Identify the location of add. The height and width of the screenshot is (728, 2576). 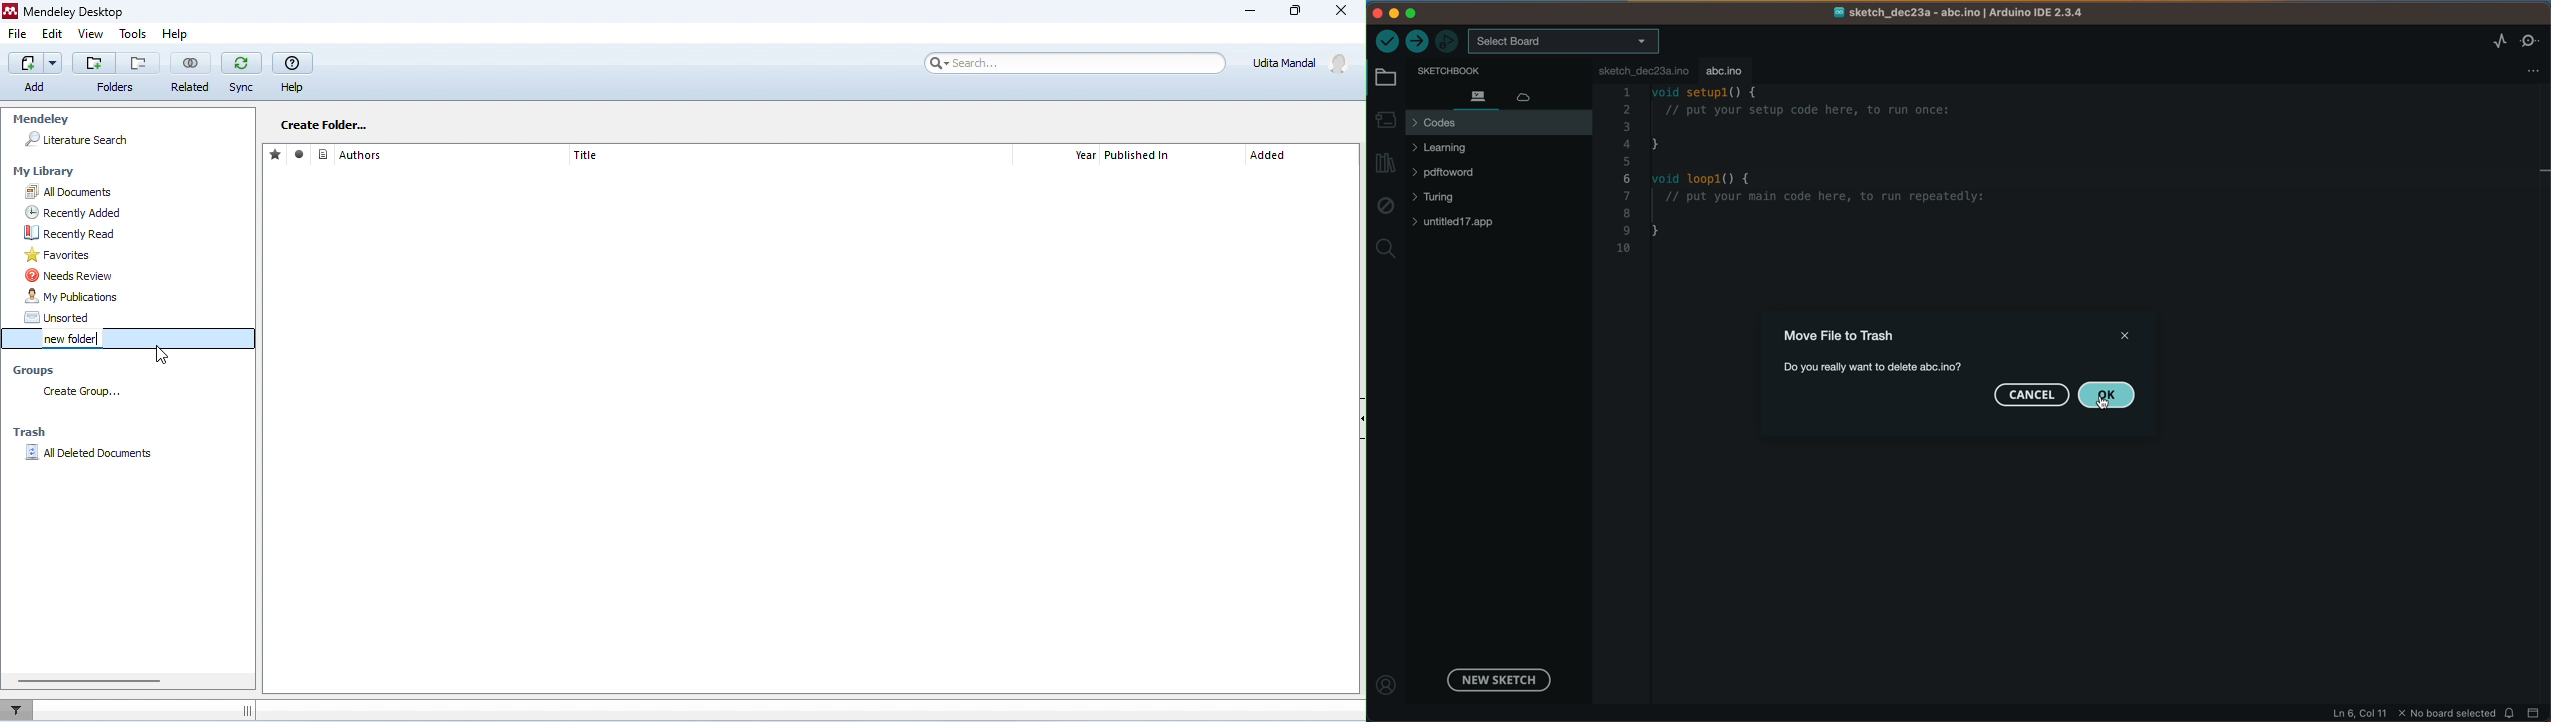
(28, 72).